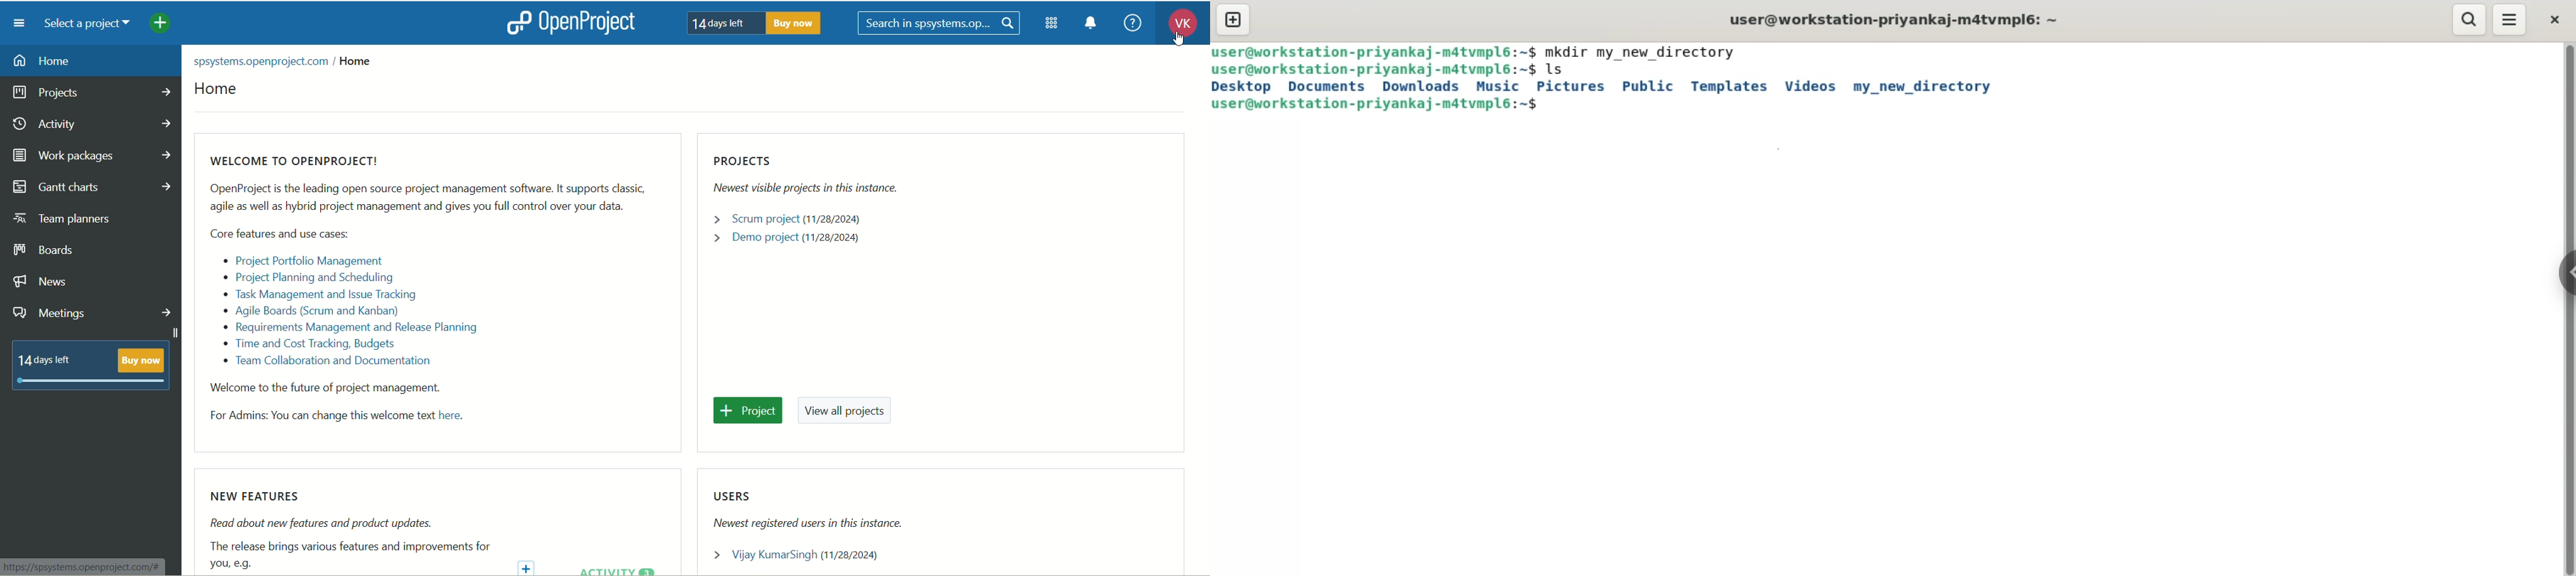  What do you see at coordinates (529, 565) in the screenshot?
I see `add` at bounding box center [529, 565].